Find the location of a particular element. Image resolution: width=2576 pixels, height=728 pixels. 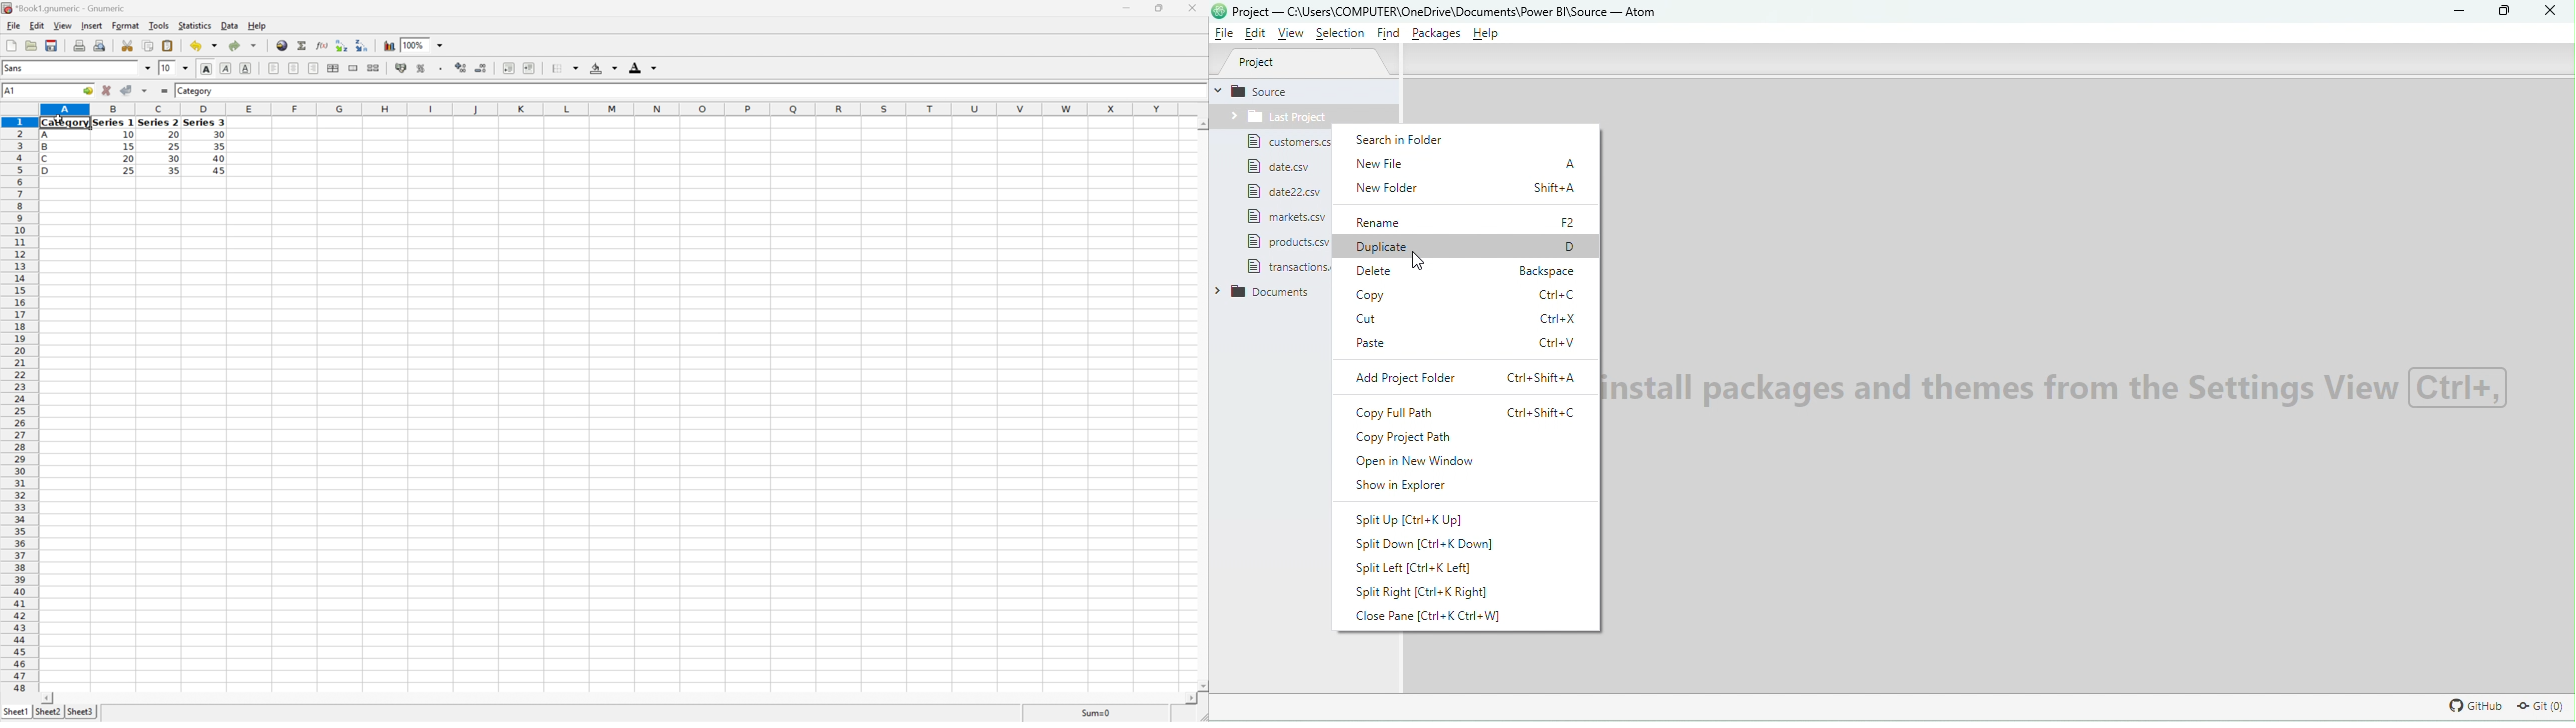

Drop Down is located at coordinates (147, 68).